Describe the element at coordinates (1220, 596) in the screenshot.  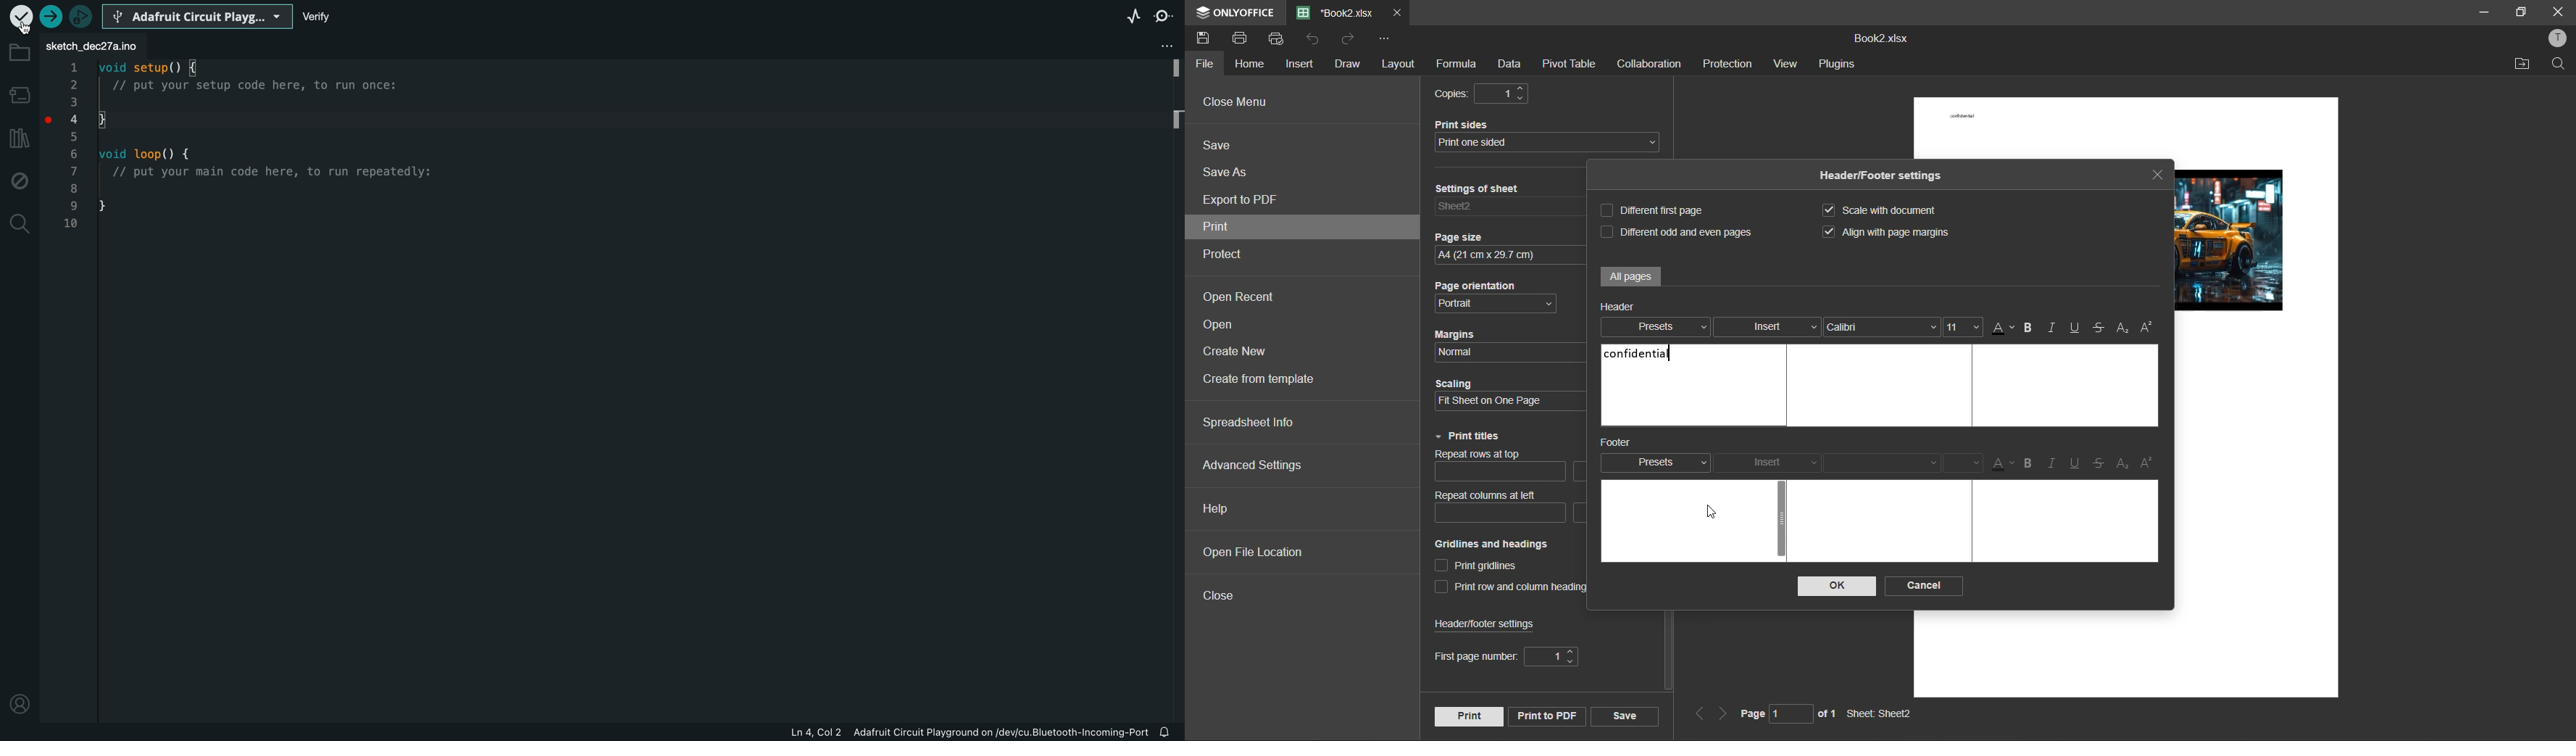
I see `close` at that location.